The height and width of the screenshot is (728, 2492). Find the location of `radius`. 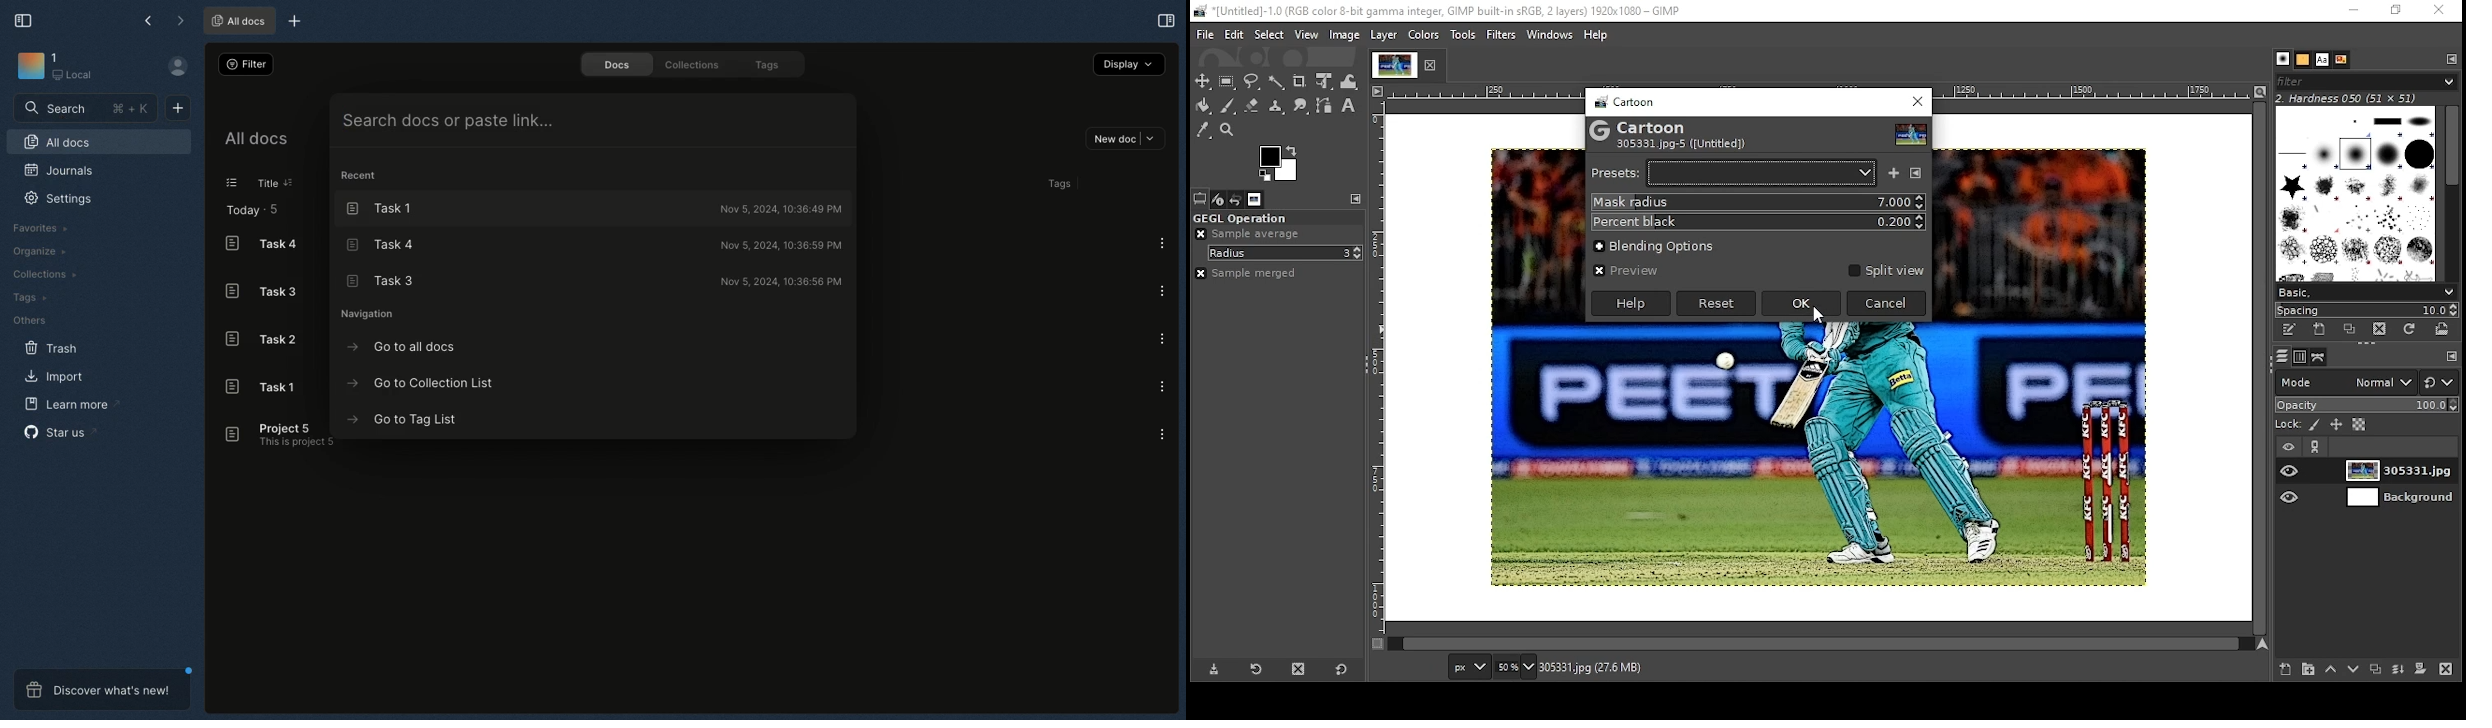

radius is located at coordinates (1286, 253).